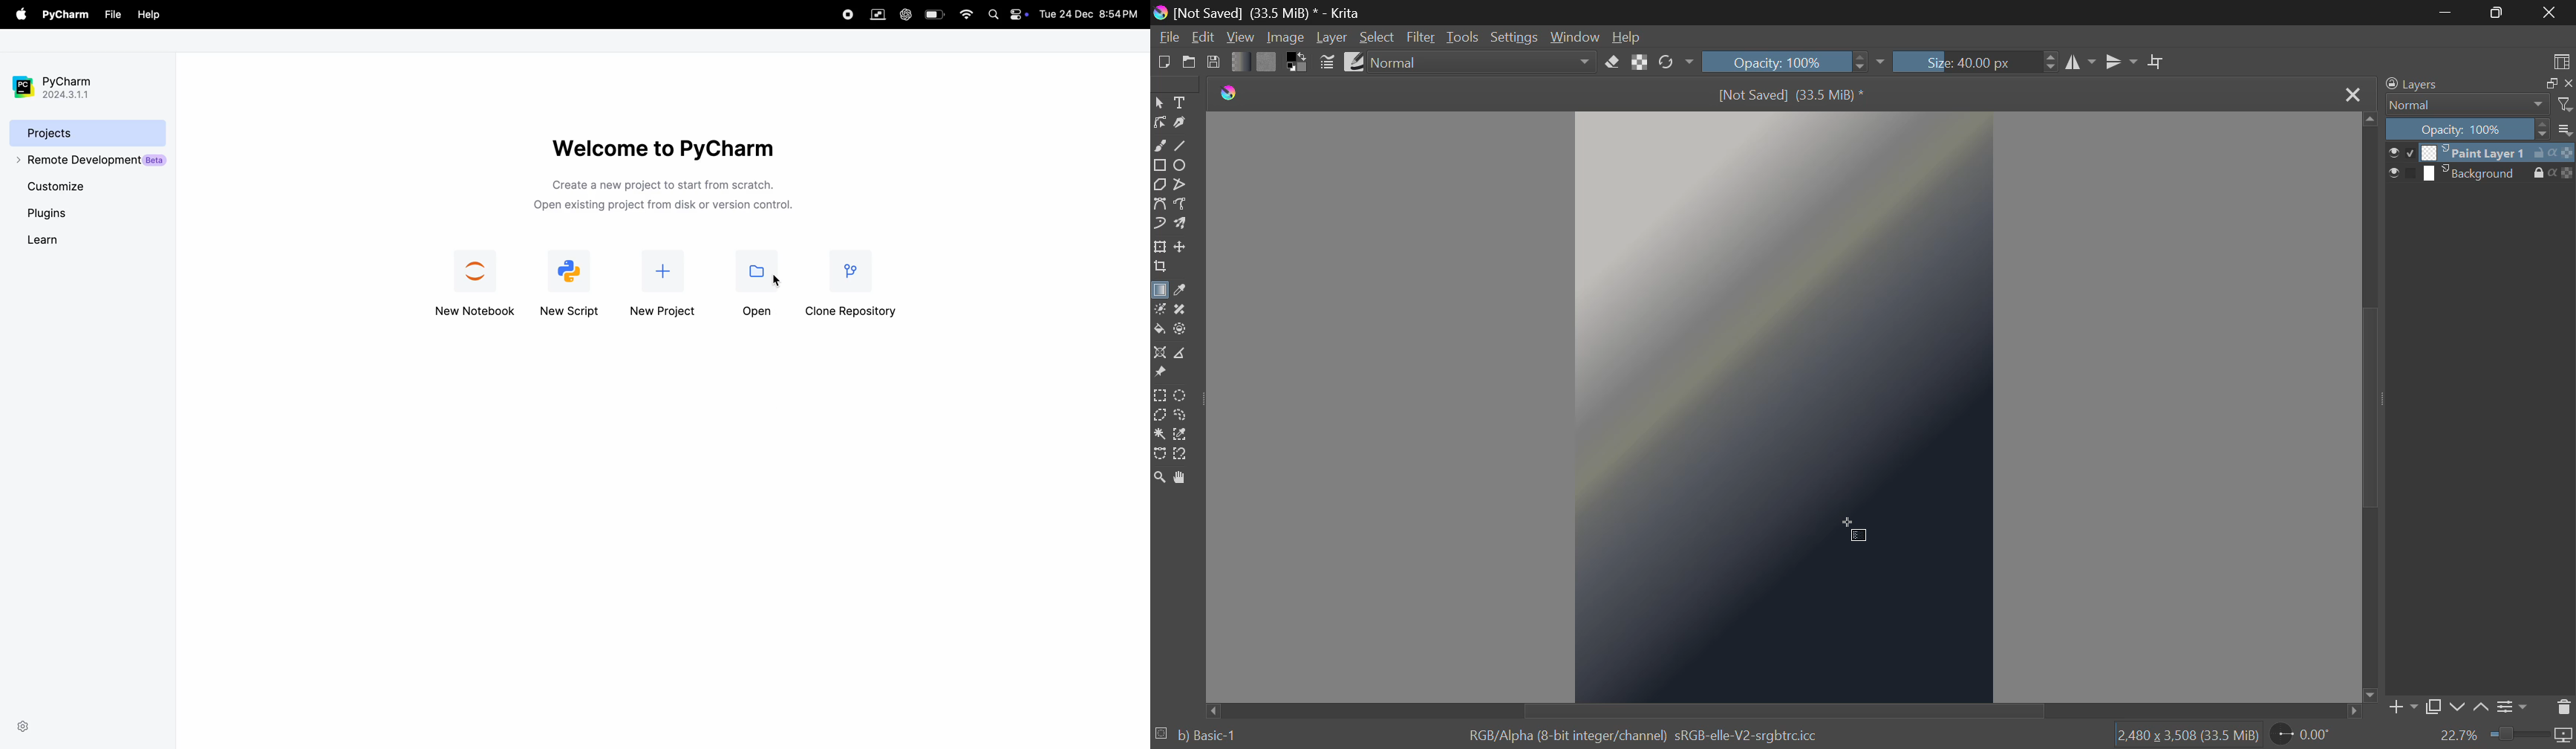  Describe the element at coordinates (1159, 268) in the screenshot. I see `Crop Layer` at that location.